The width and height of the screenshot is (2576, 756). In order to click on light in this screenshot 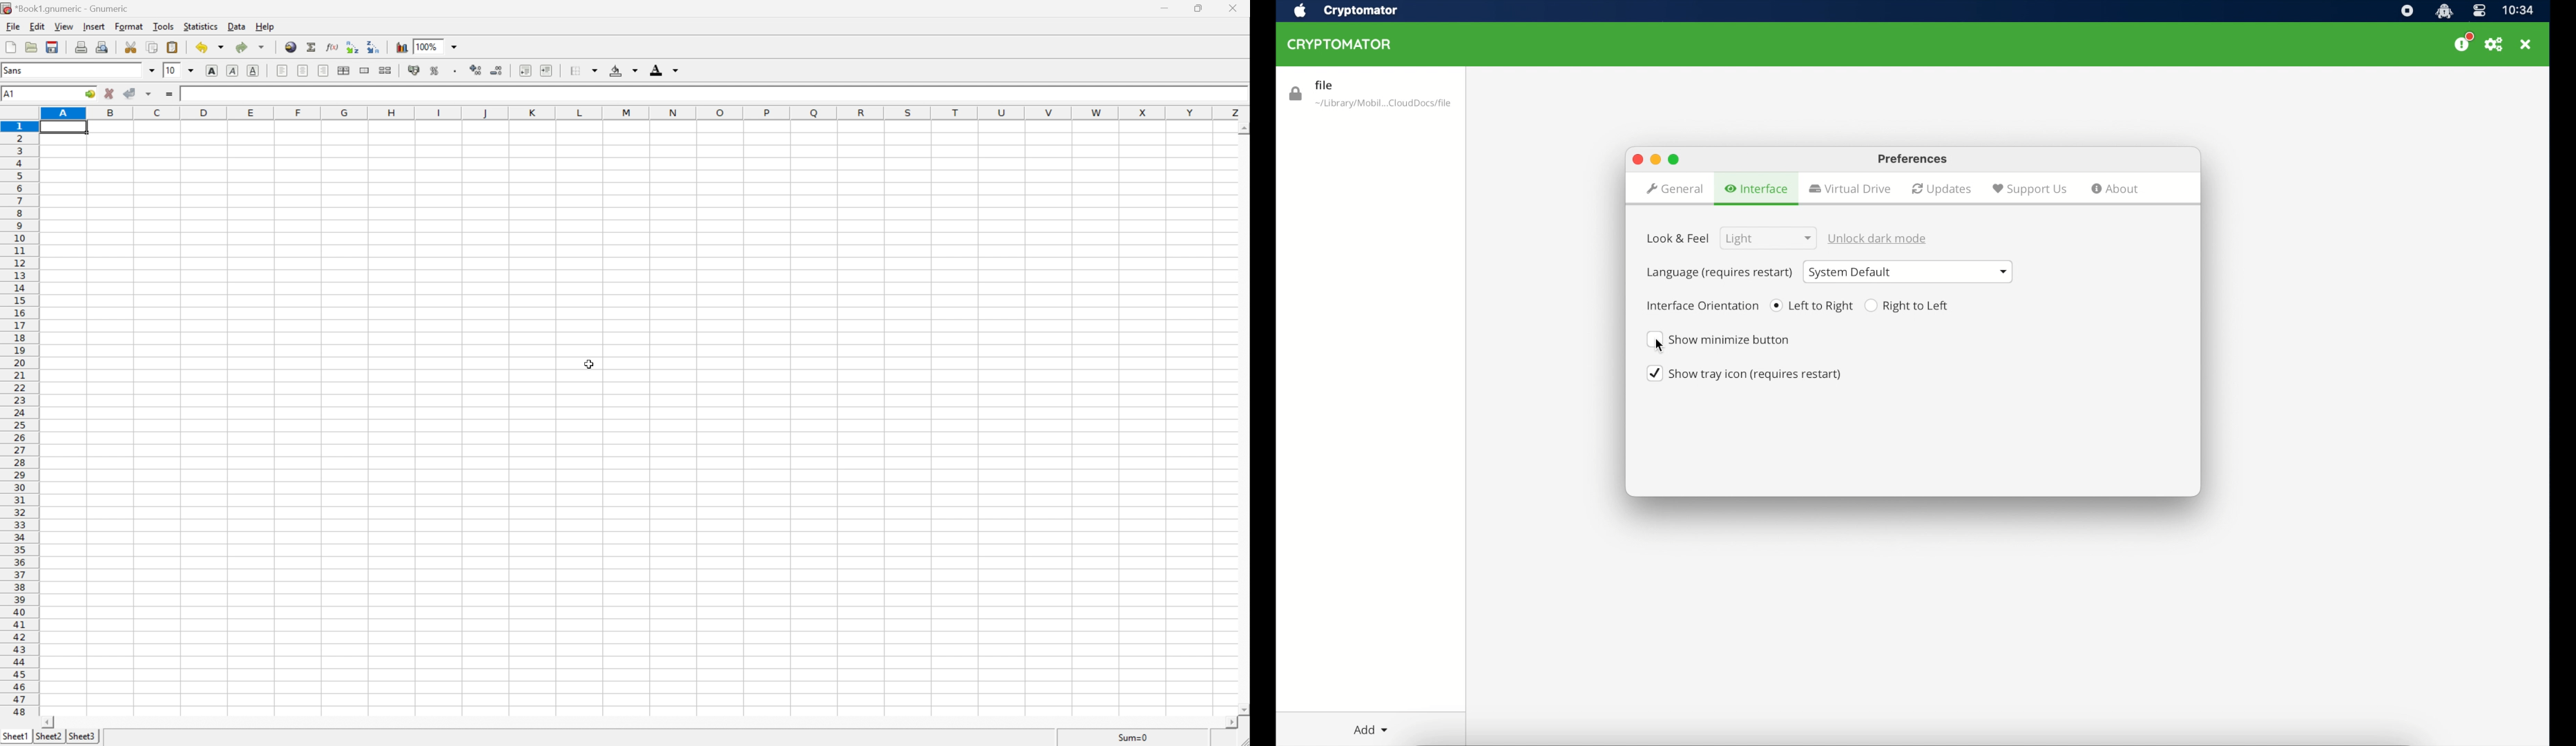, I will do `click(1765, 238)`.